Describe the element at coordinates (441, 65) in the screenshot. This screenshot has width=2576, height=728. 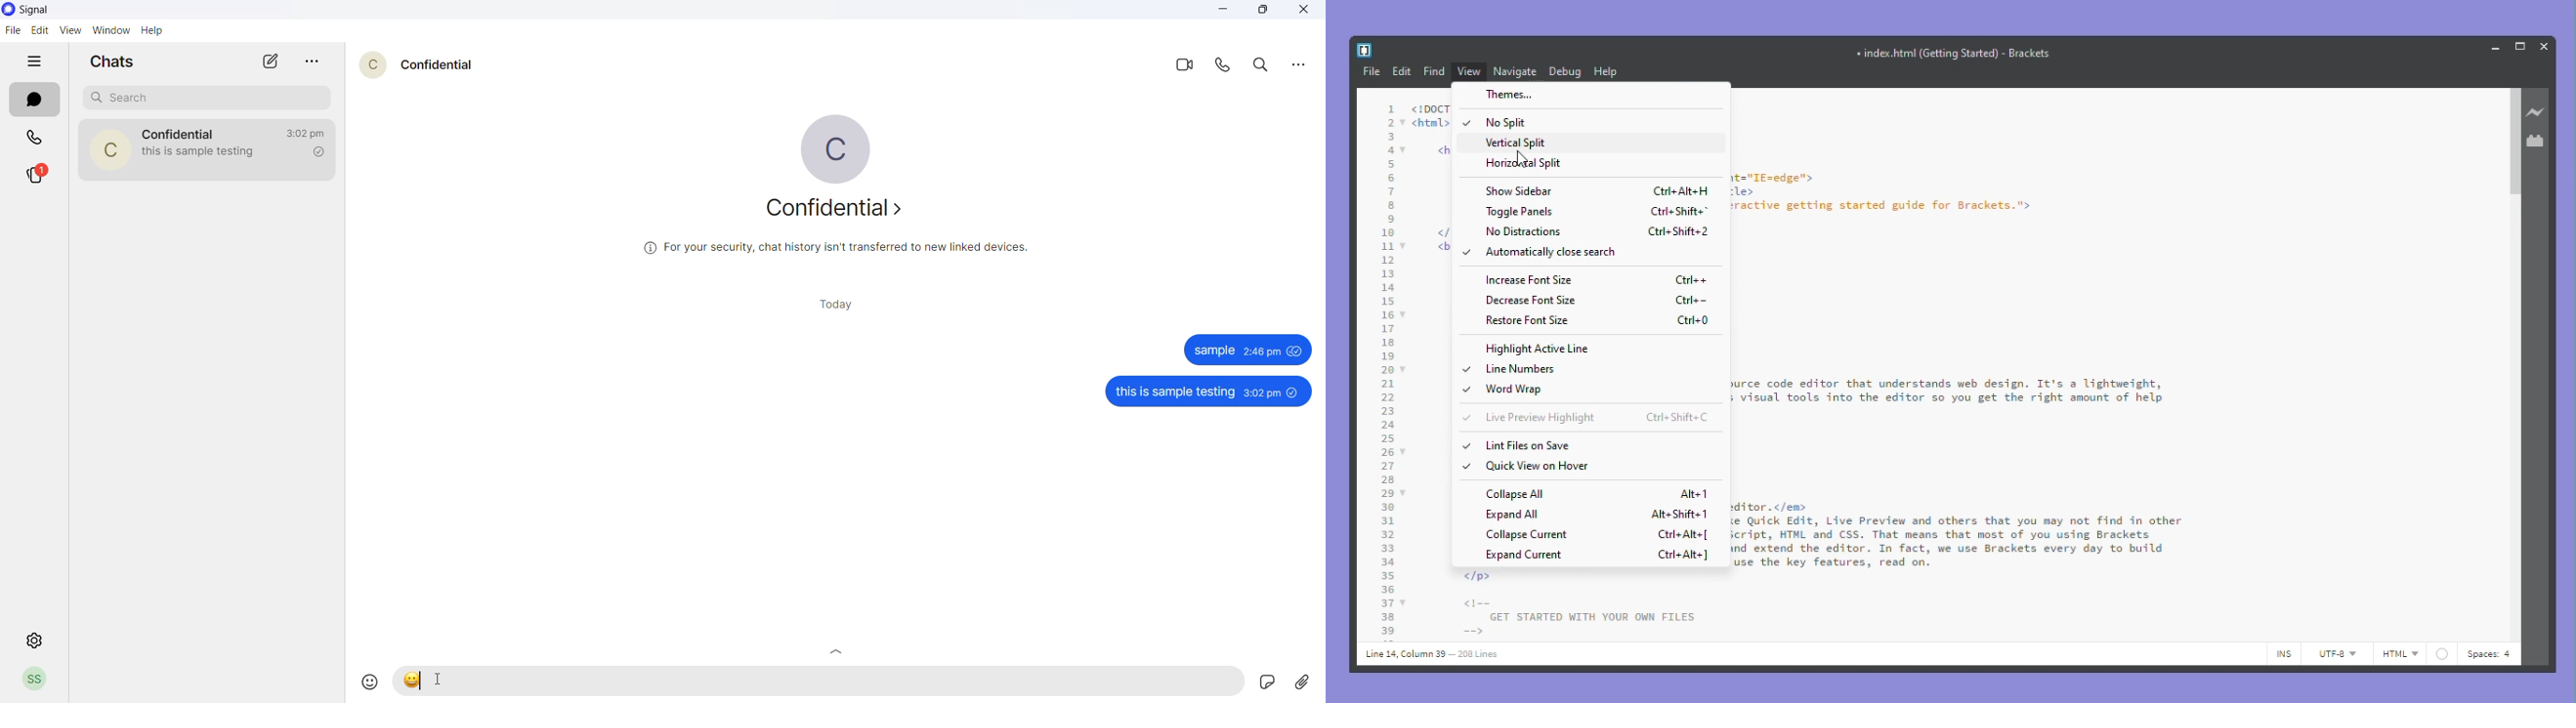
I see `contact name` at that location.